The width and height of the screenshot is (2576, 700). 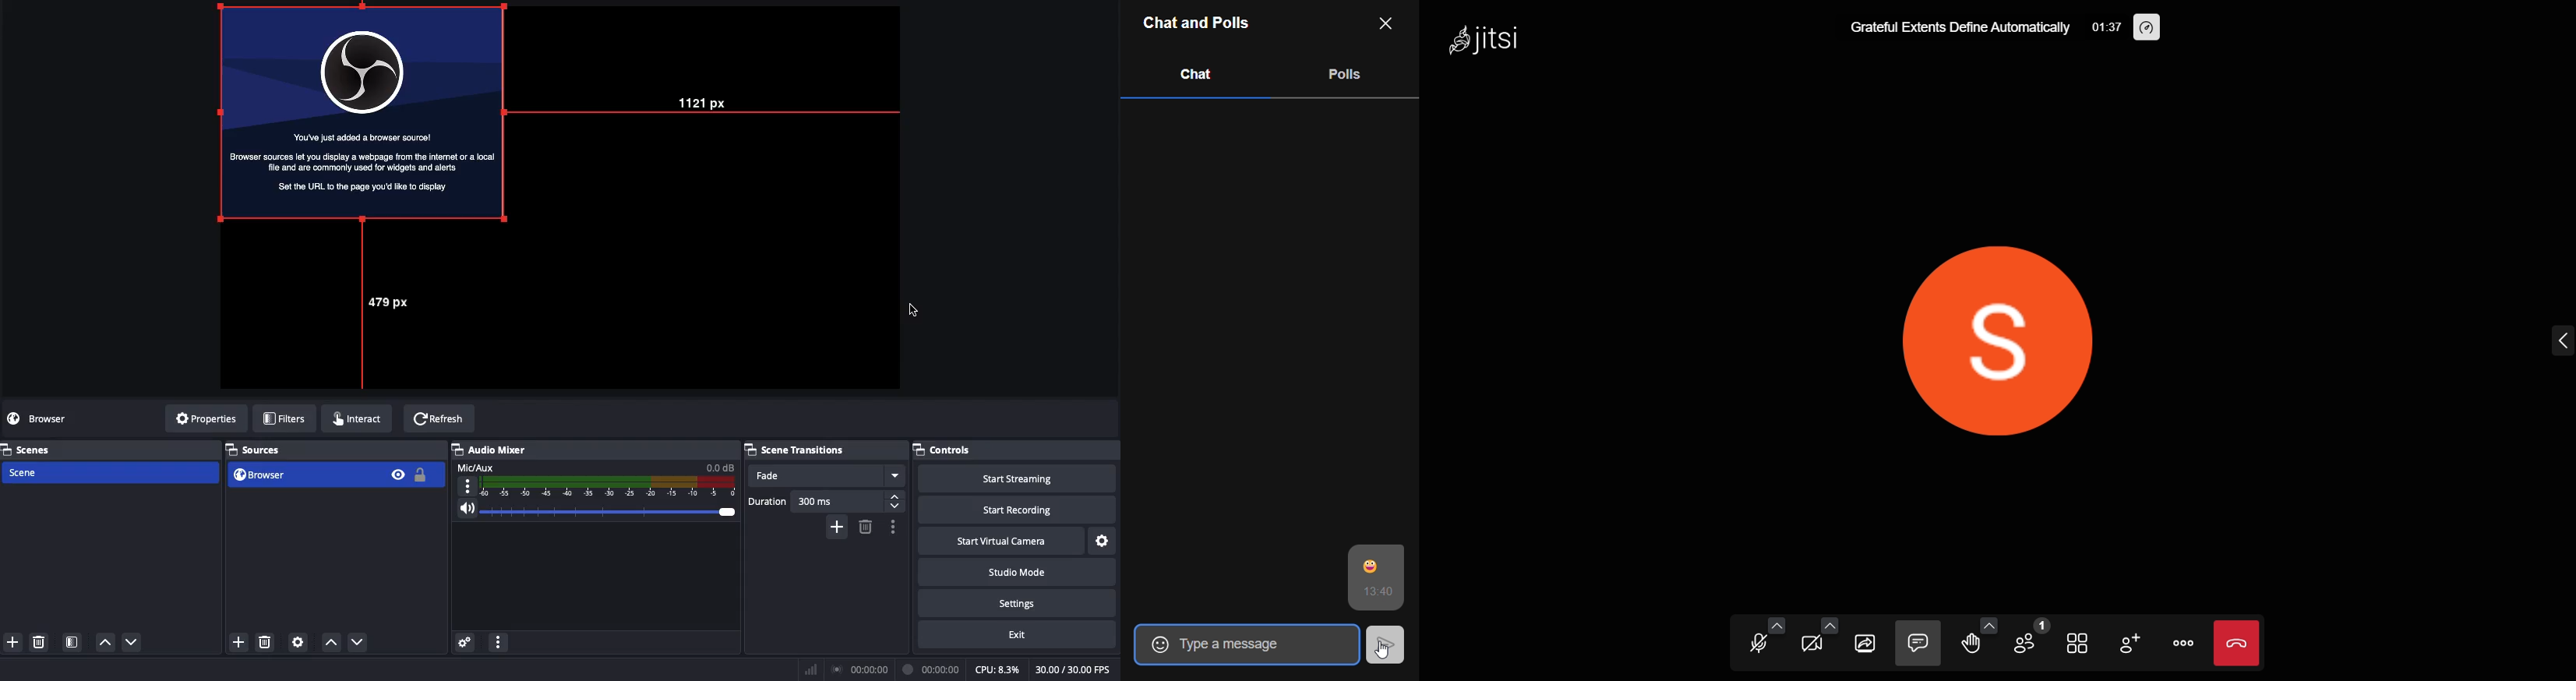 What do you see at coordinates (360, 110) in the screenshot?
I see `Browser` at bounding box center [360, 110].